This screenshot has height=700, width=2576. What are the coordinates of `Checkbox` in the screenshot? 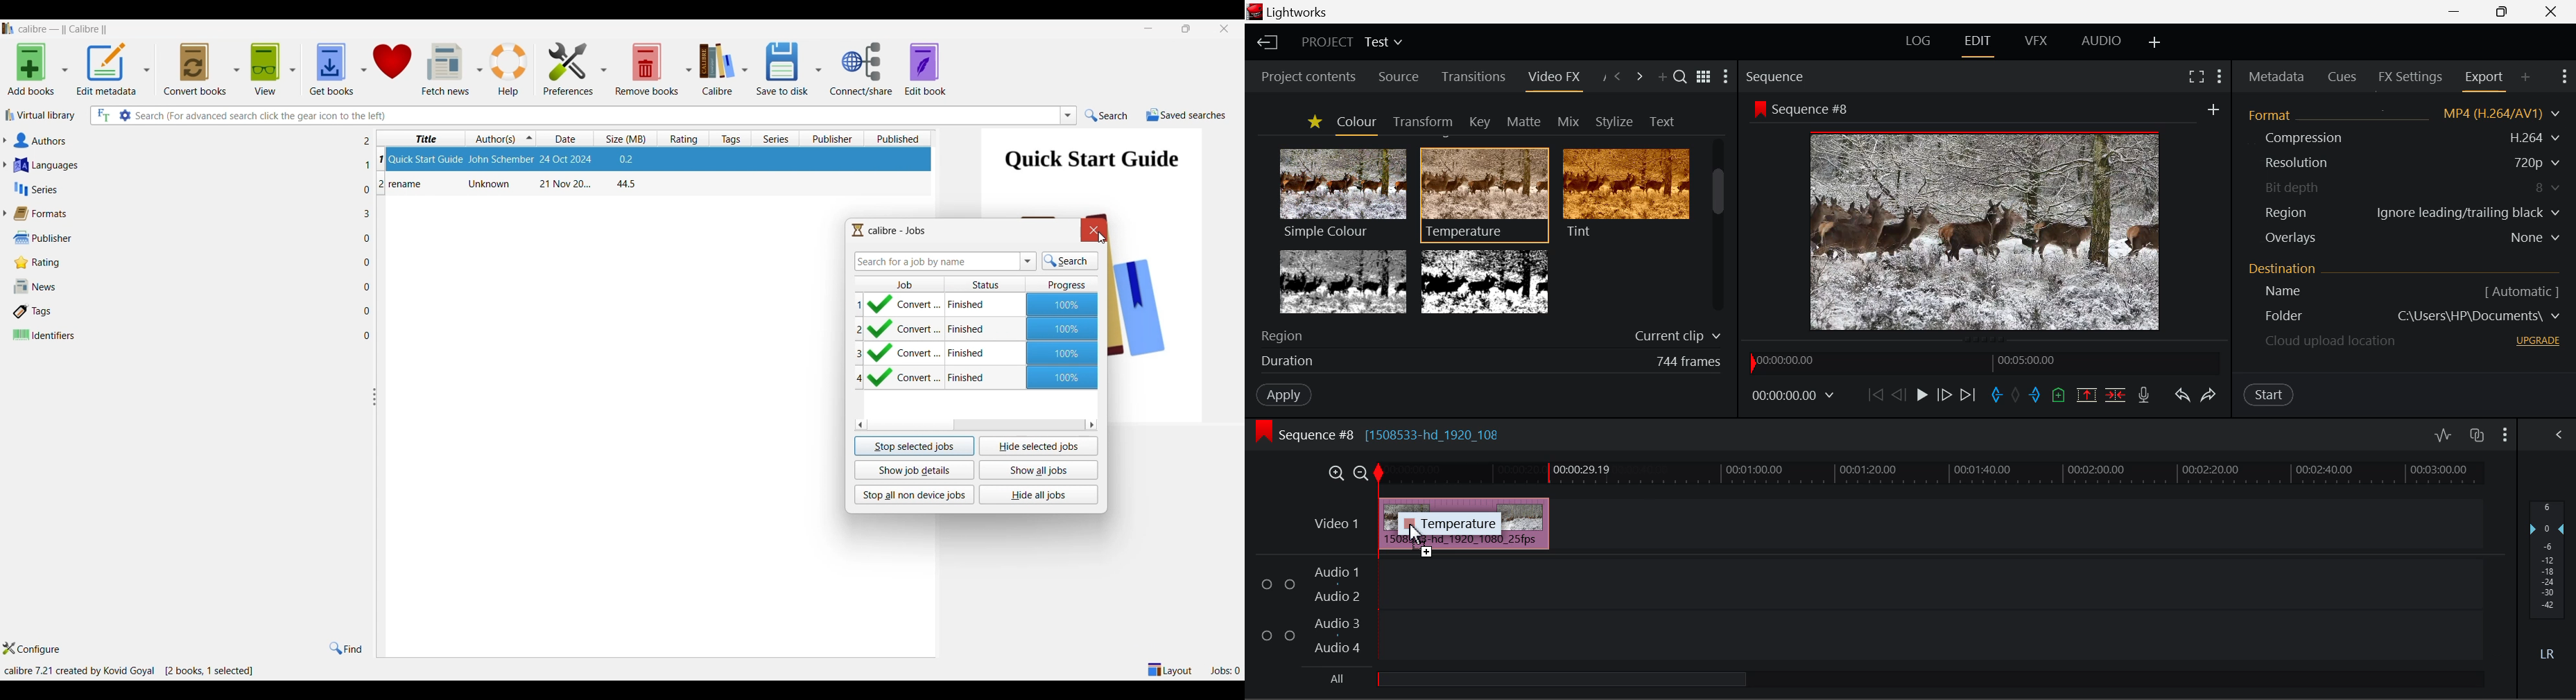 It's located at (1267, 634).